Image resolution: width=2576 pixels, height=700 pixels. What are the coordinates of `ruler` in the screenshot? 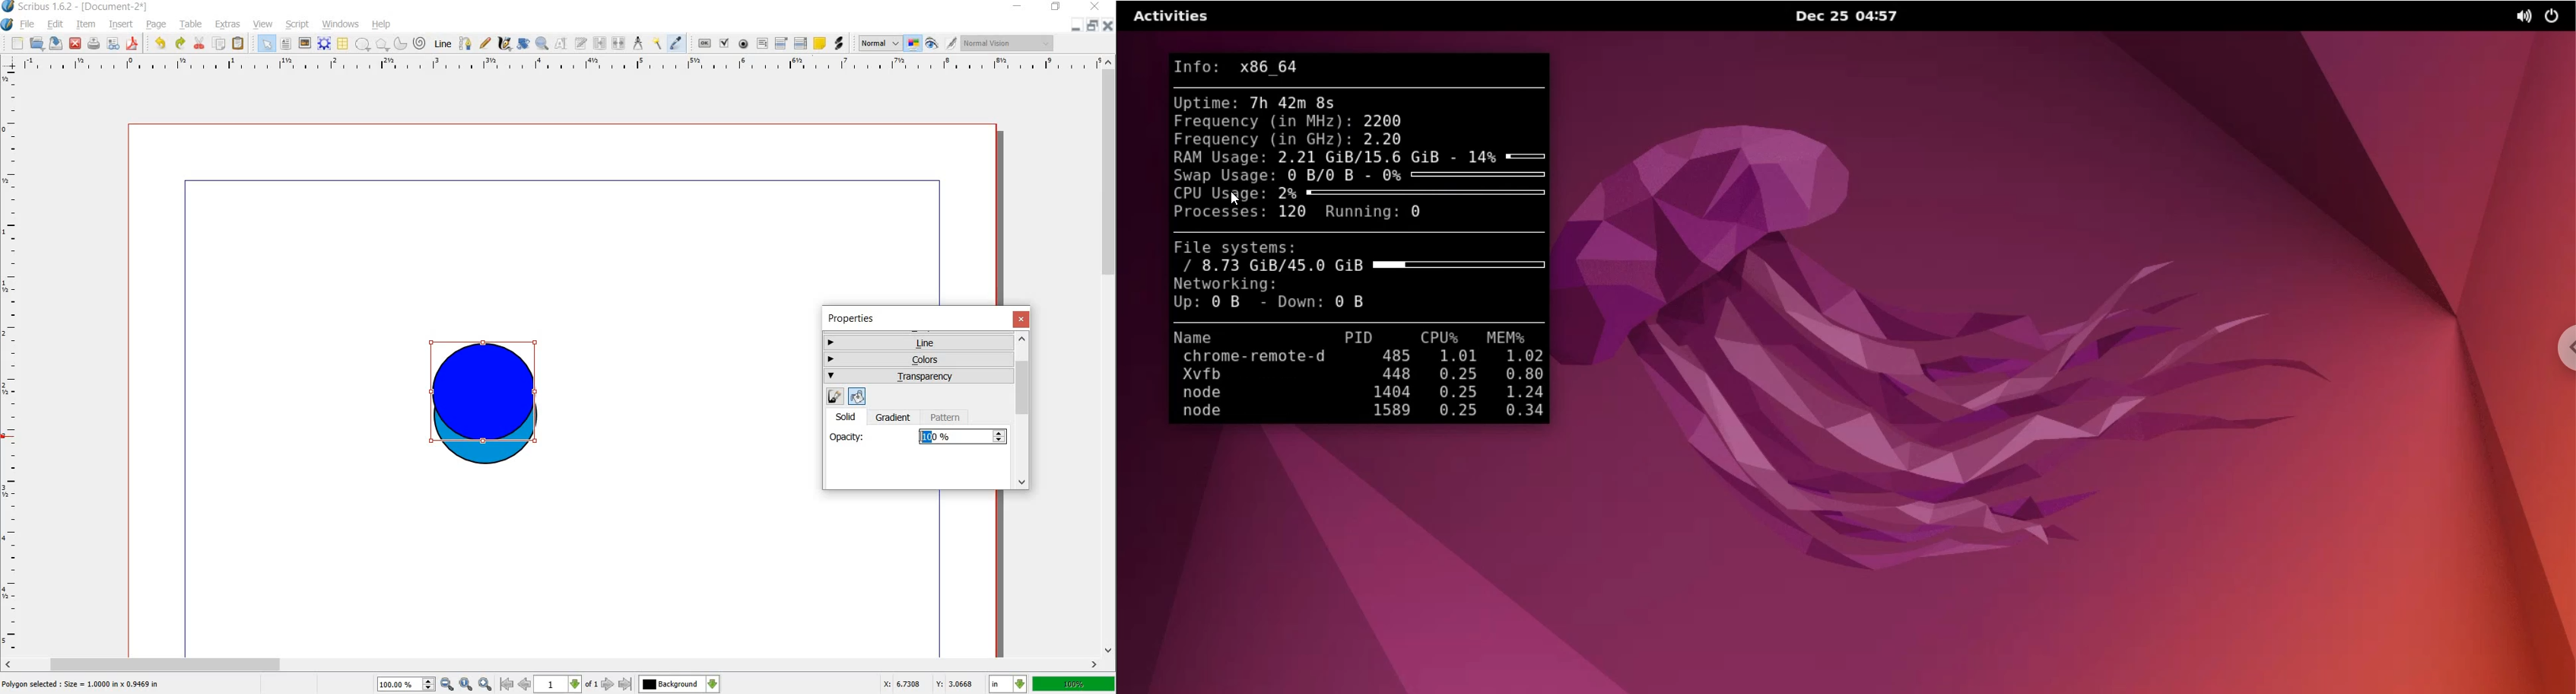 It's located at (11, 361).